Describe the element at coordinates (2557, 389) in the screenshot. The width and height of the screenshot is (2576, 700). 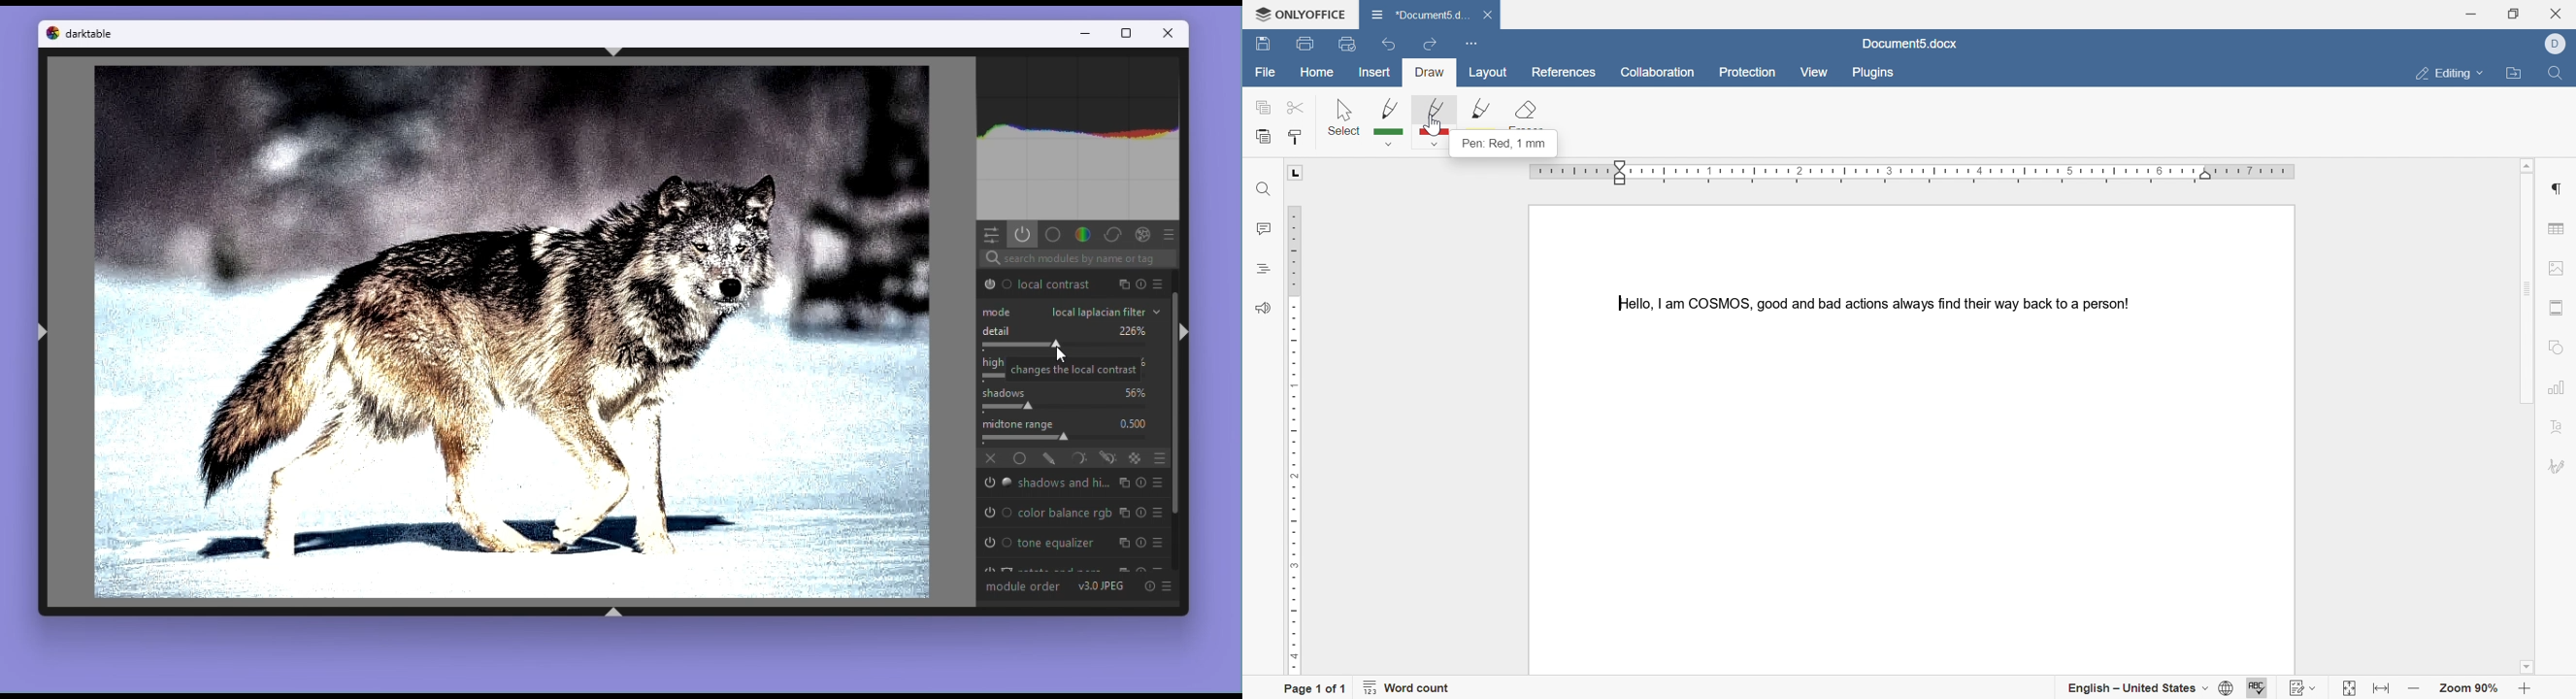
I see `chart settings` at that location.